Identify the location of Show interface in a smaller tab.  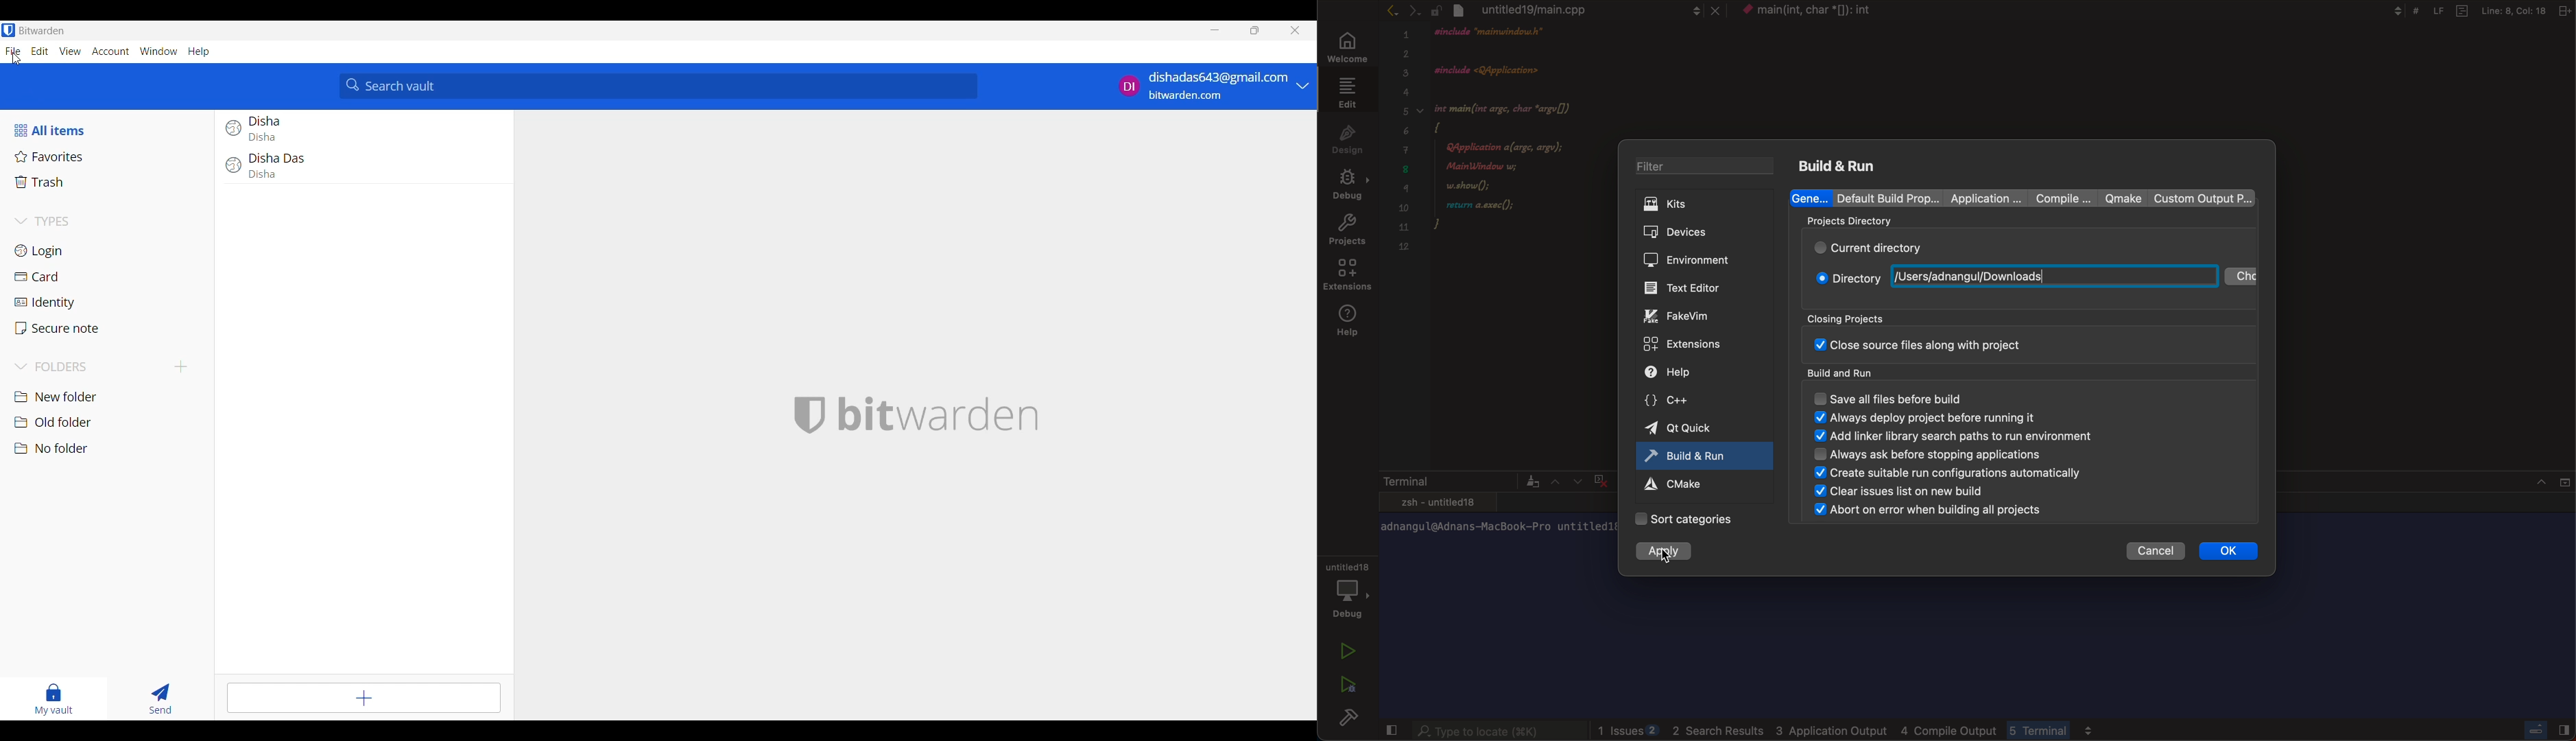
(1254, 30).